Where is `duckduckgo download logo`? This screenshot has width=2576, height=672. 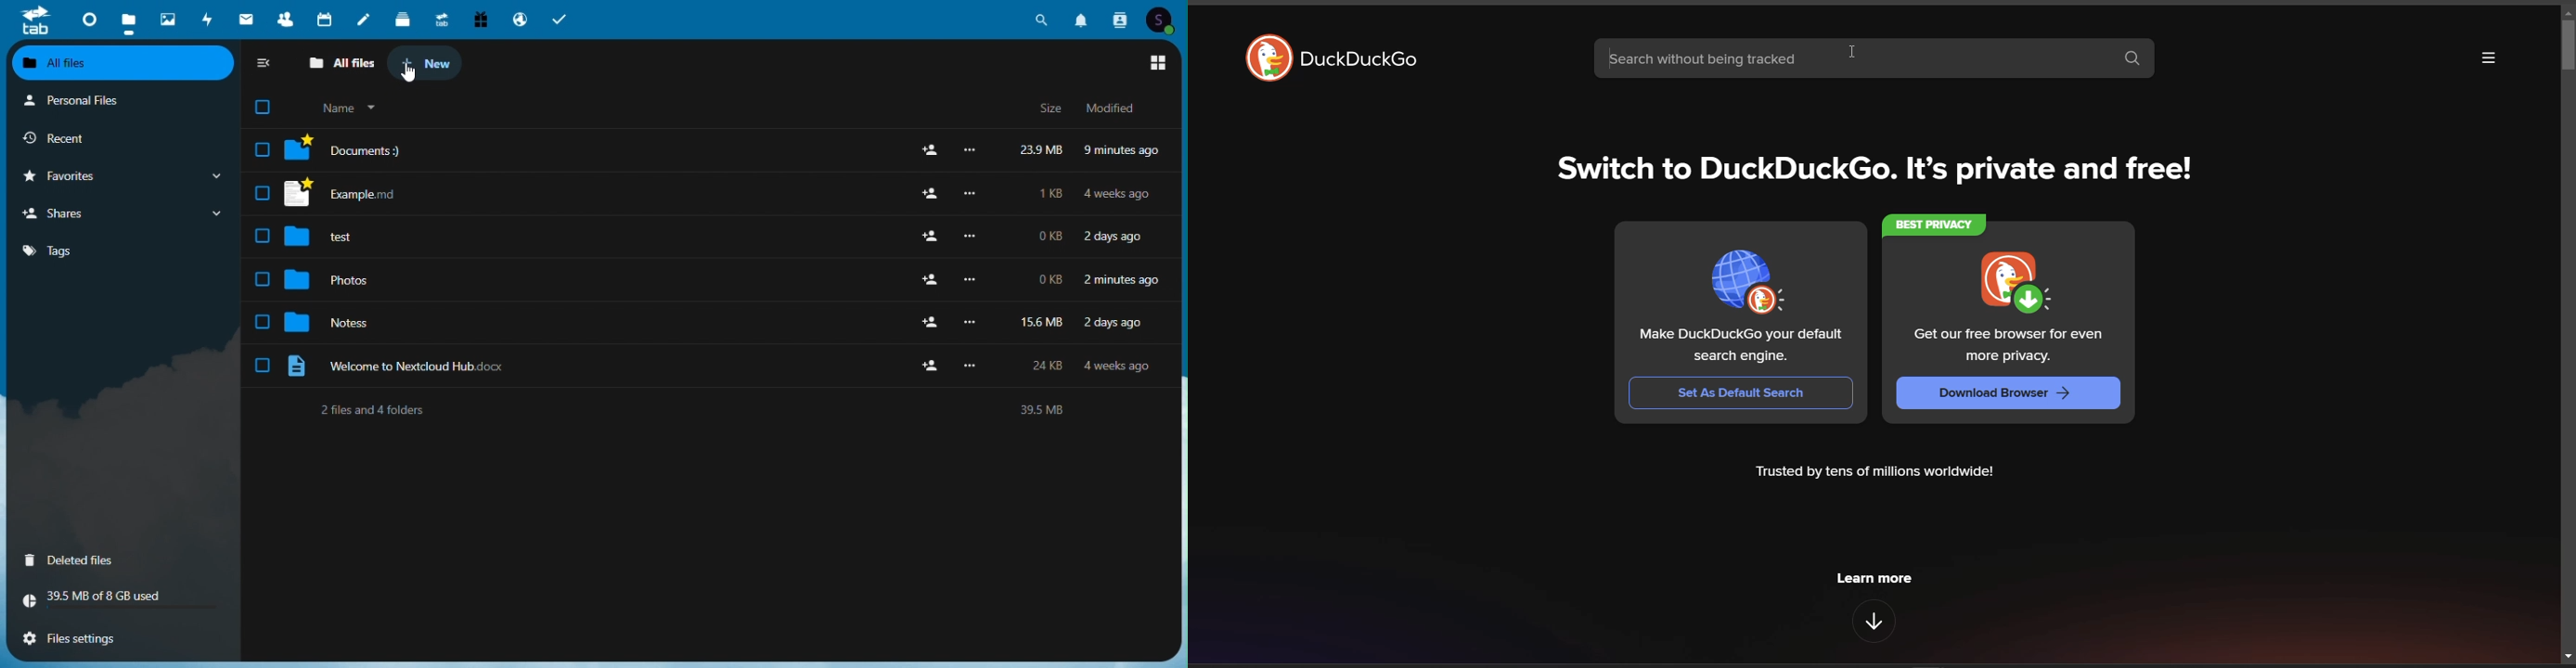
duckduckgo download logo is located at coordinates (2005, 279).